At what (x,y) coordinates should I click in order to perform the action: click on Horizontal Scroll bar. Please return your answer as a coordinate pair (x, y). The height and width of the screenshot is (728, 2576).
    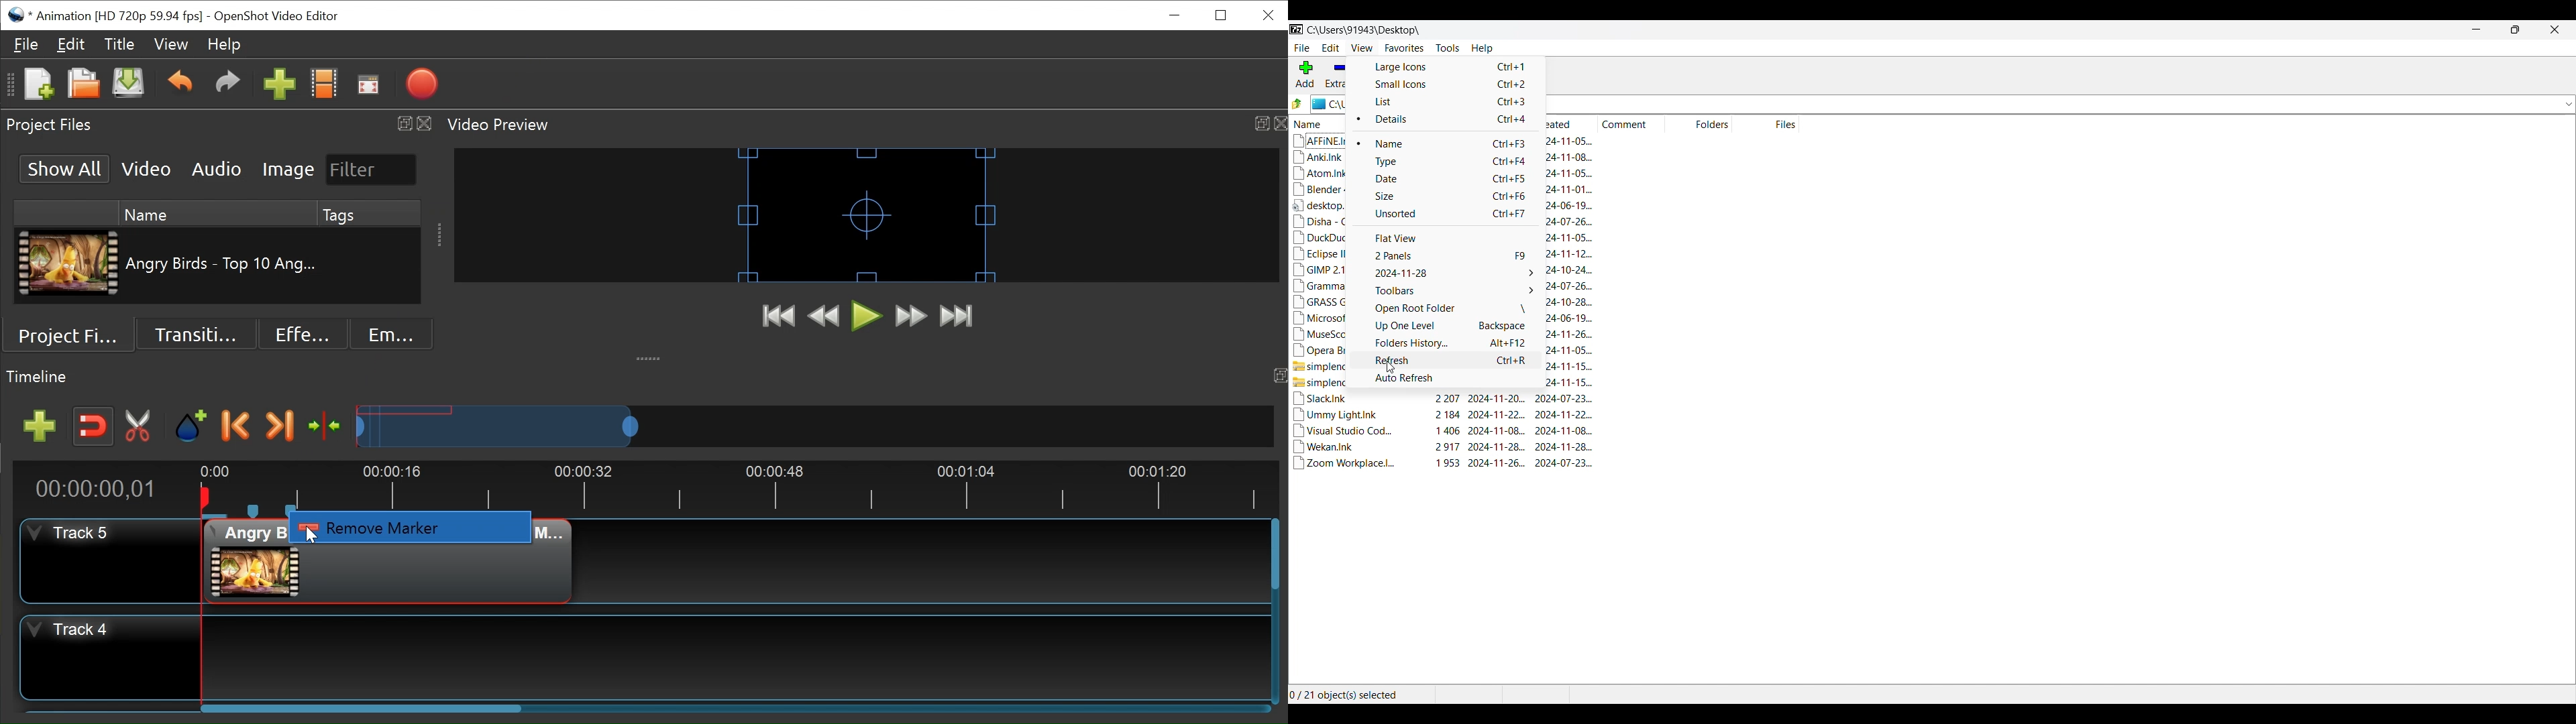
    Looking at the image, I should click on (360, 709).